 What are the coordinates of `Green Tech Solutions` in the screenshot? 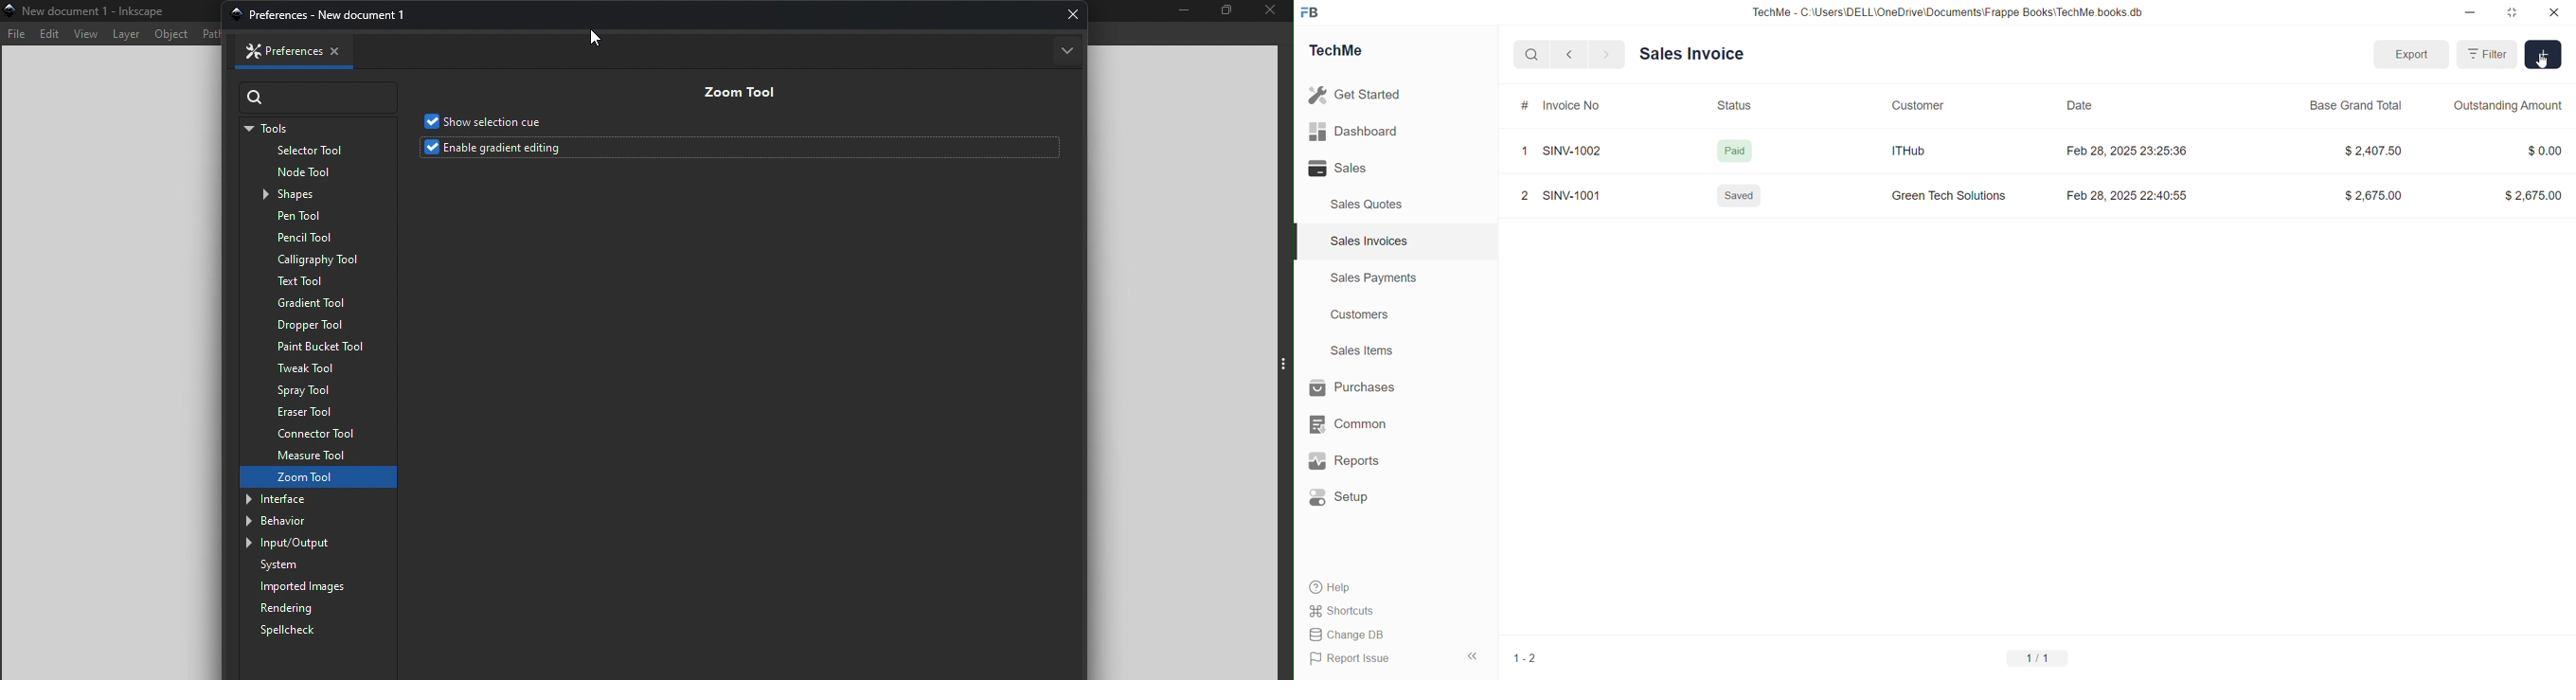 It's located at (1950, 199).